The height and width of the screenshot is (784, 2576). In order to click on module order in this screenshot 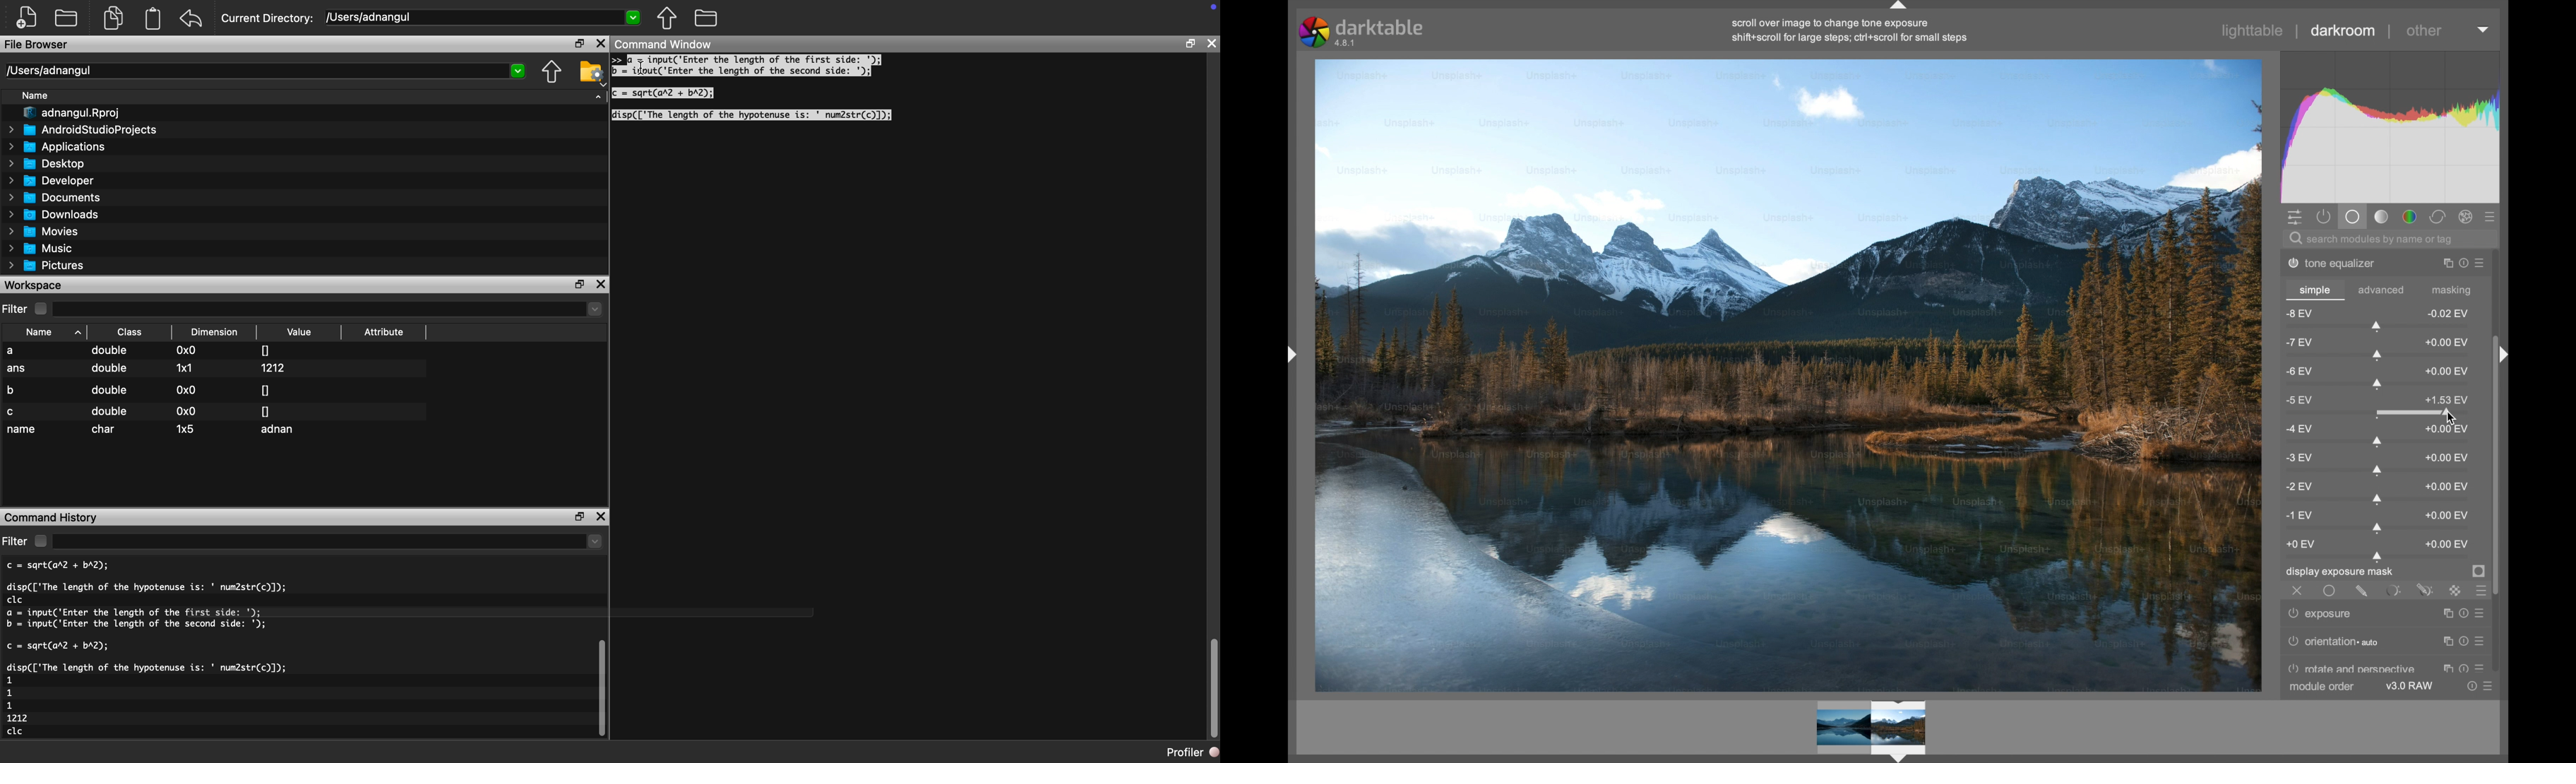, I will do `click(2322, 687)`.